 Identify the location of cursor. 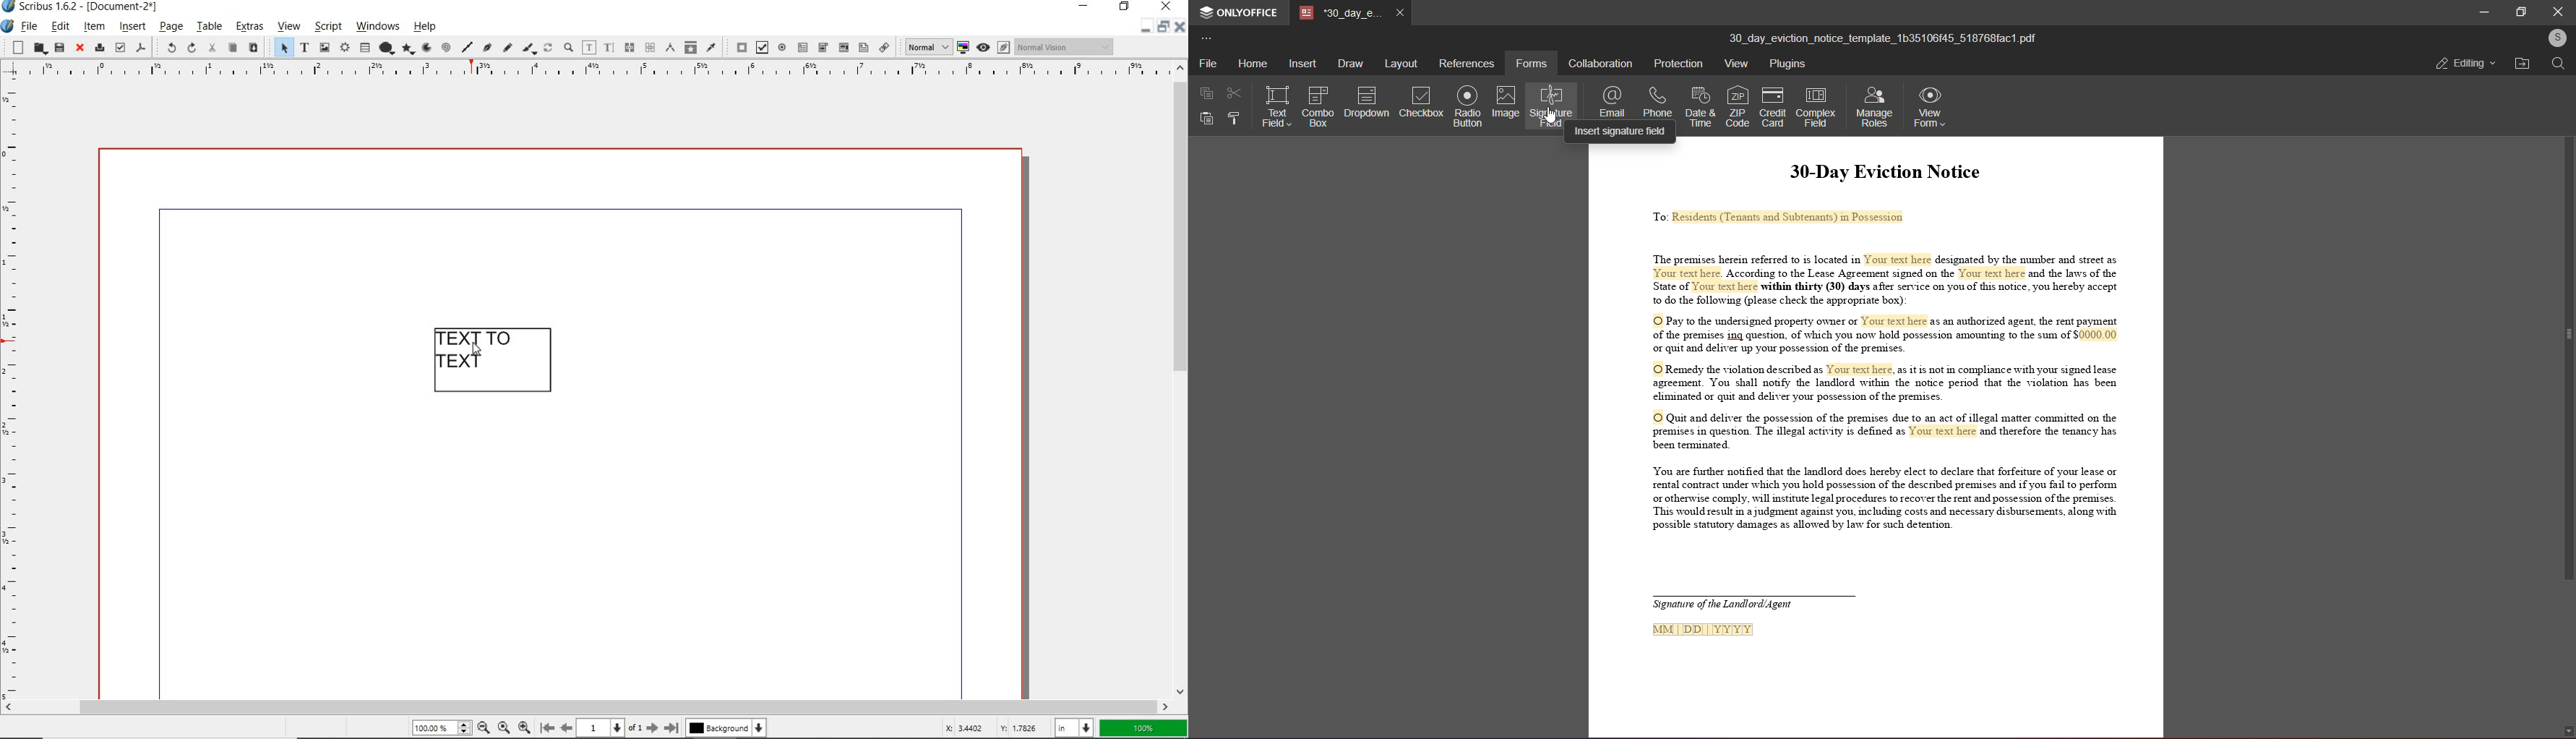
(1550, 116).